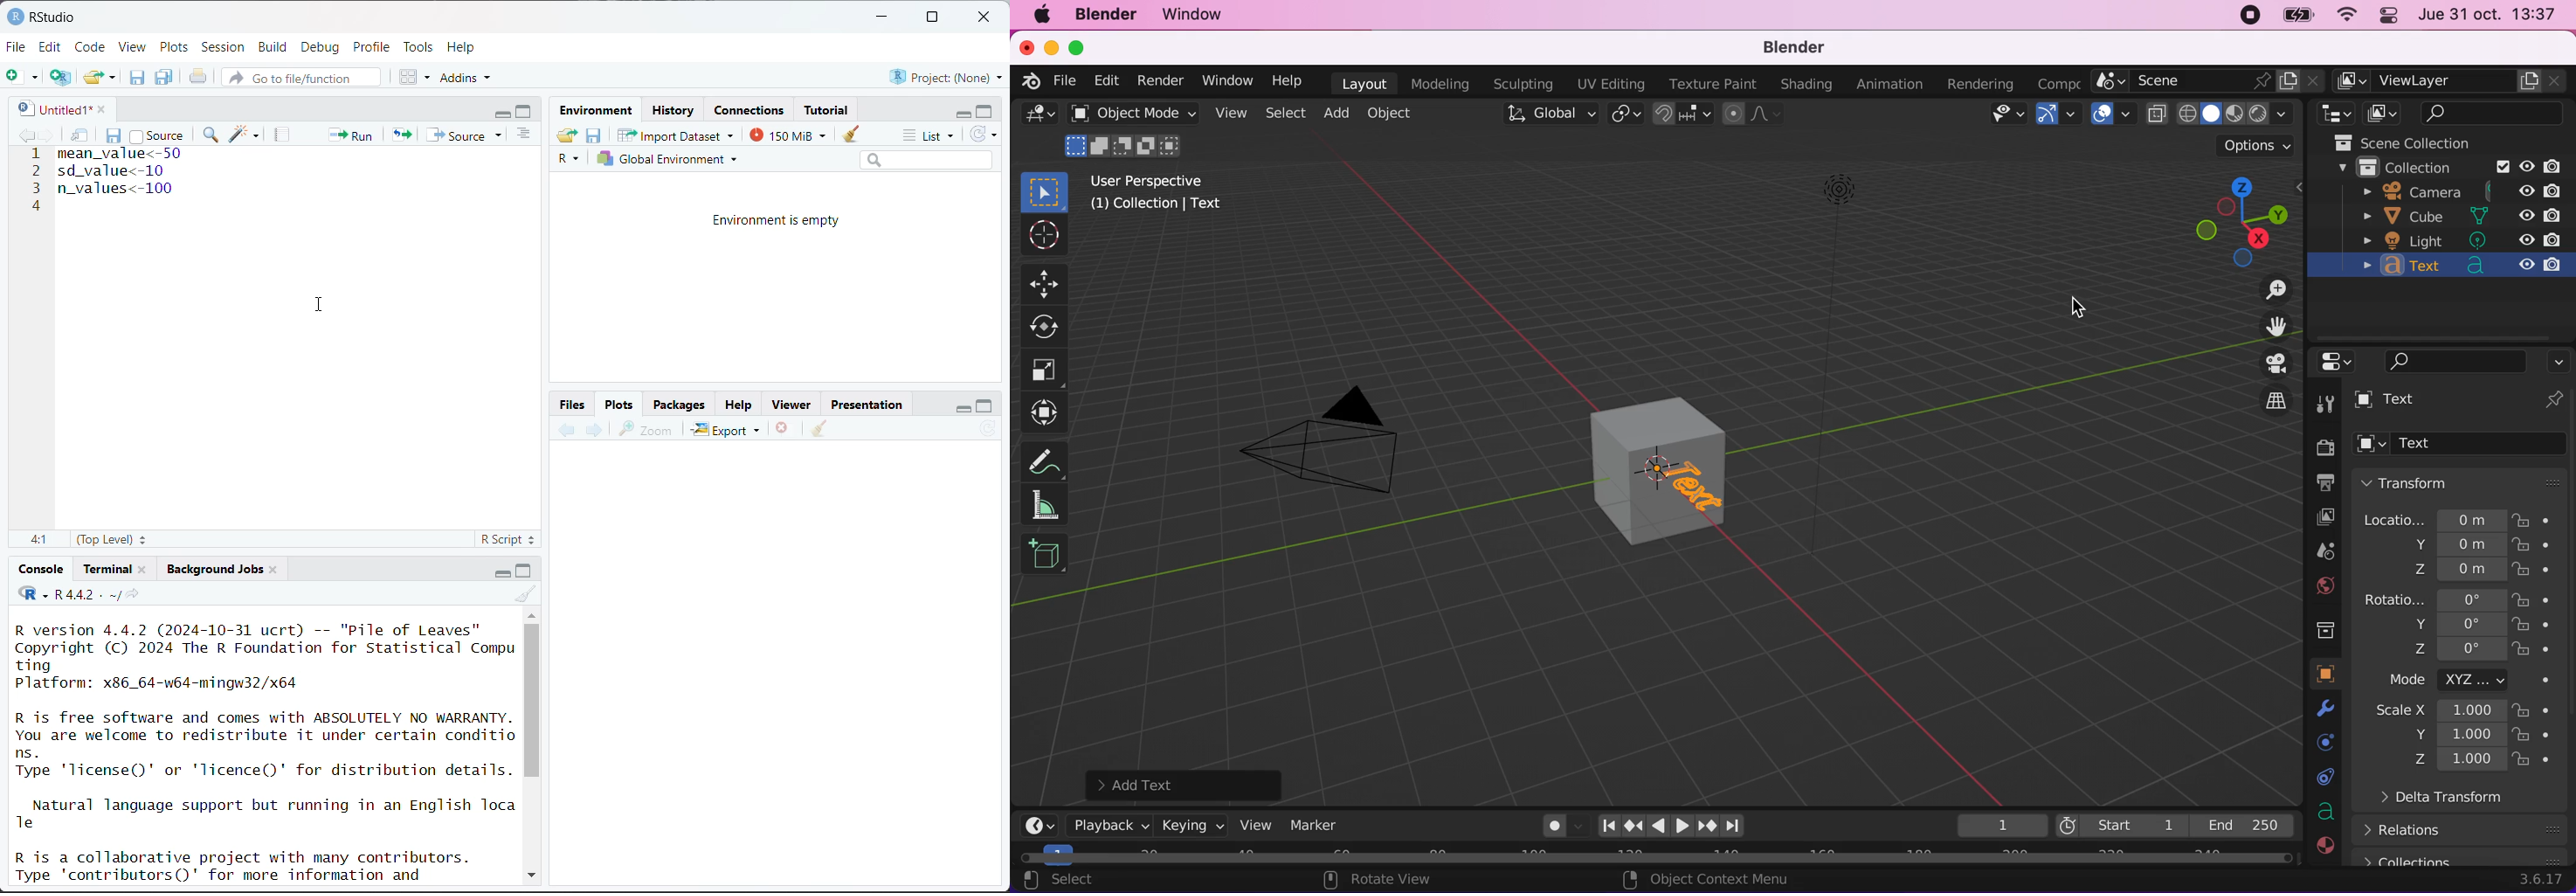  What do you see at coordinates (785, 133) in the screenshot?
I see ` 150 MiB` at bounding box center [785, 133].